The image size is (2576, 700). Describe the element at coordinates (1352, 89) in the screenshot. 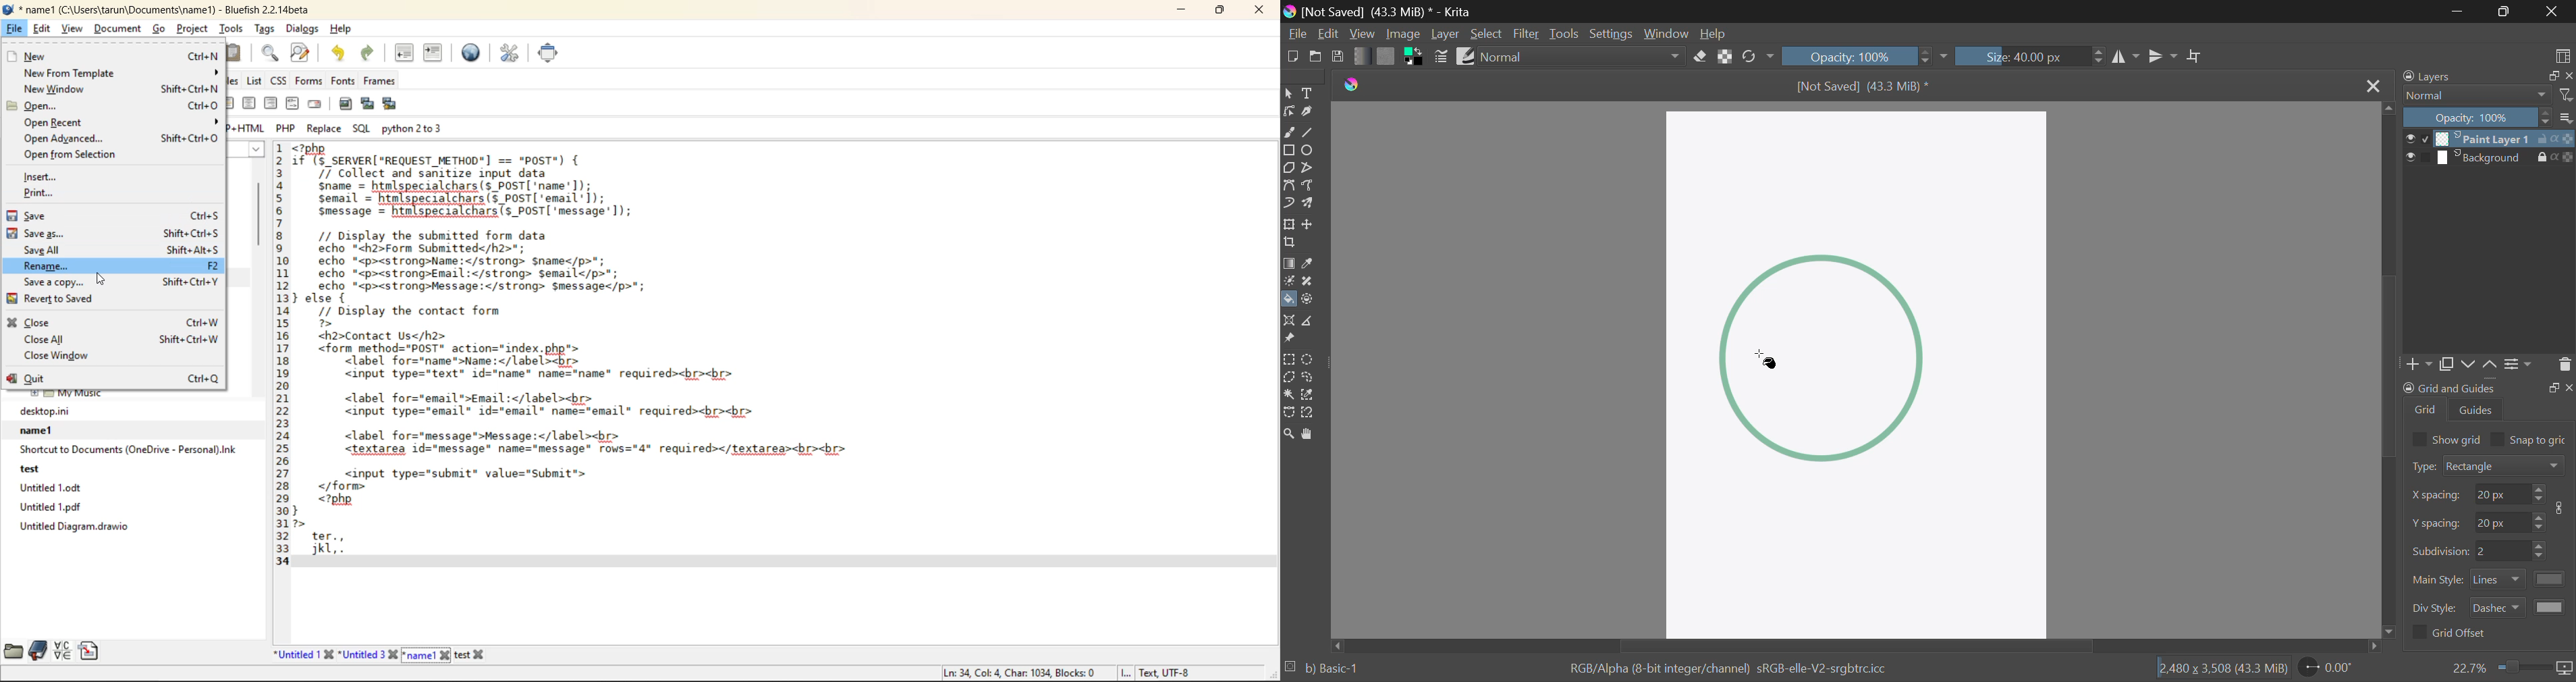

I see `logo` at that location.